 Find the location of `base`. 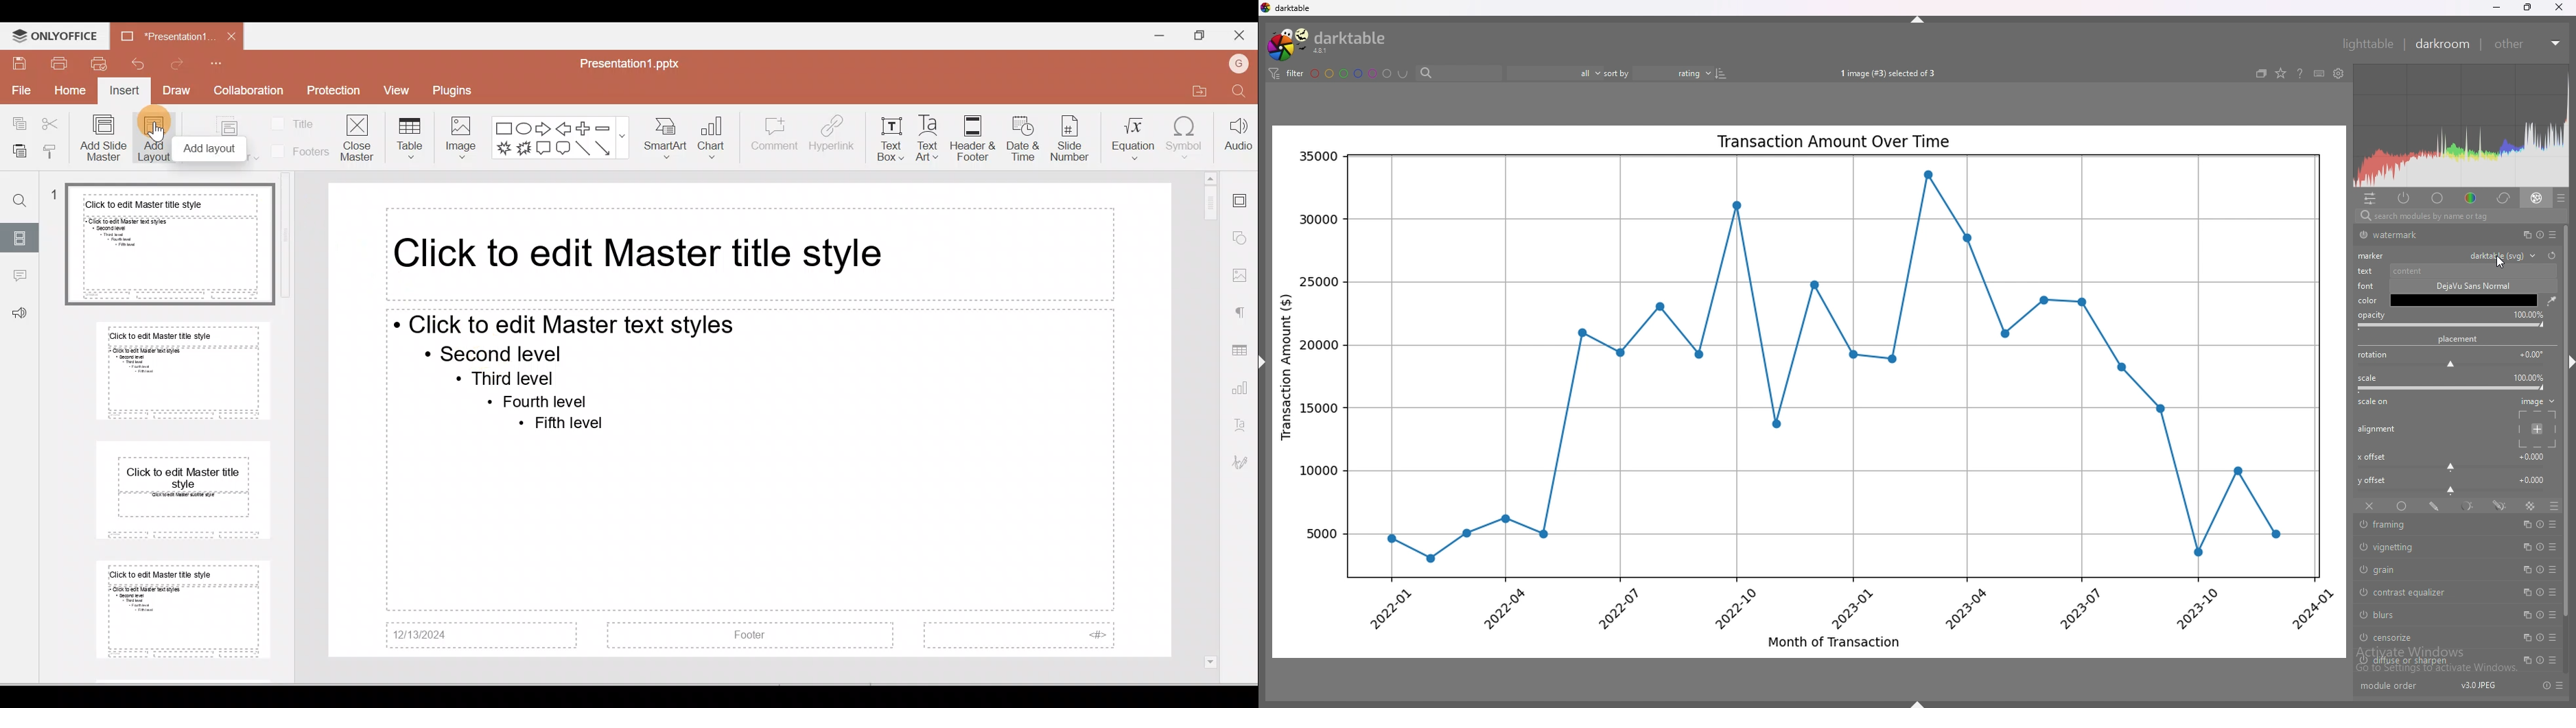

base is located at coordinates (2437, 198).